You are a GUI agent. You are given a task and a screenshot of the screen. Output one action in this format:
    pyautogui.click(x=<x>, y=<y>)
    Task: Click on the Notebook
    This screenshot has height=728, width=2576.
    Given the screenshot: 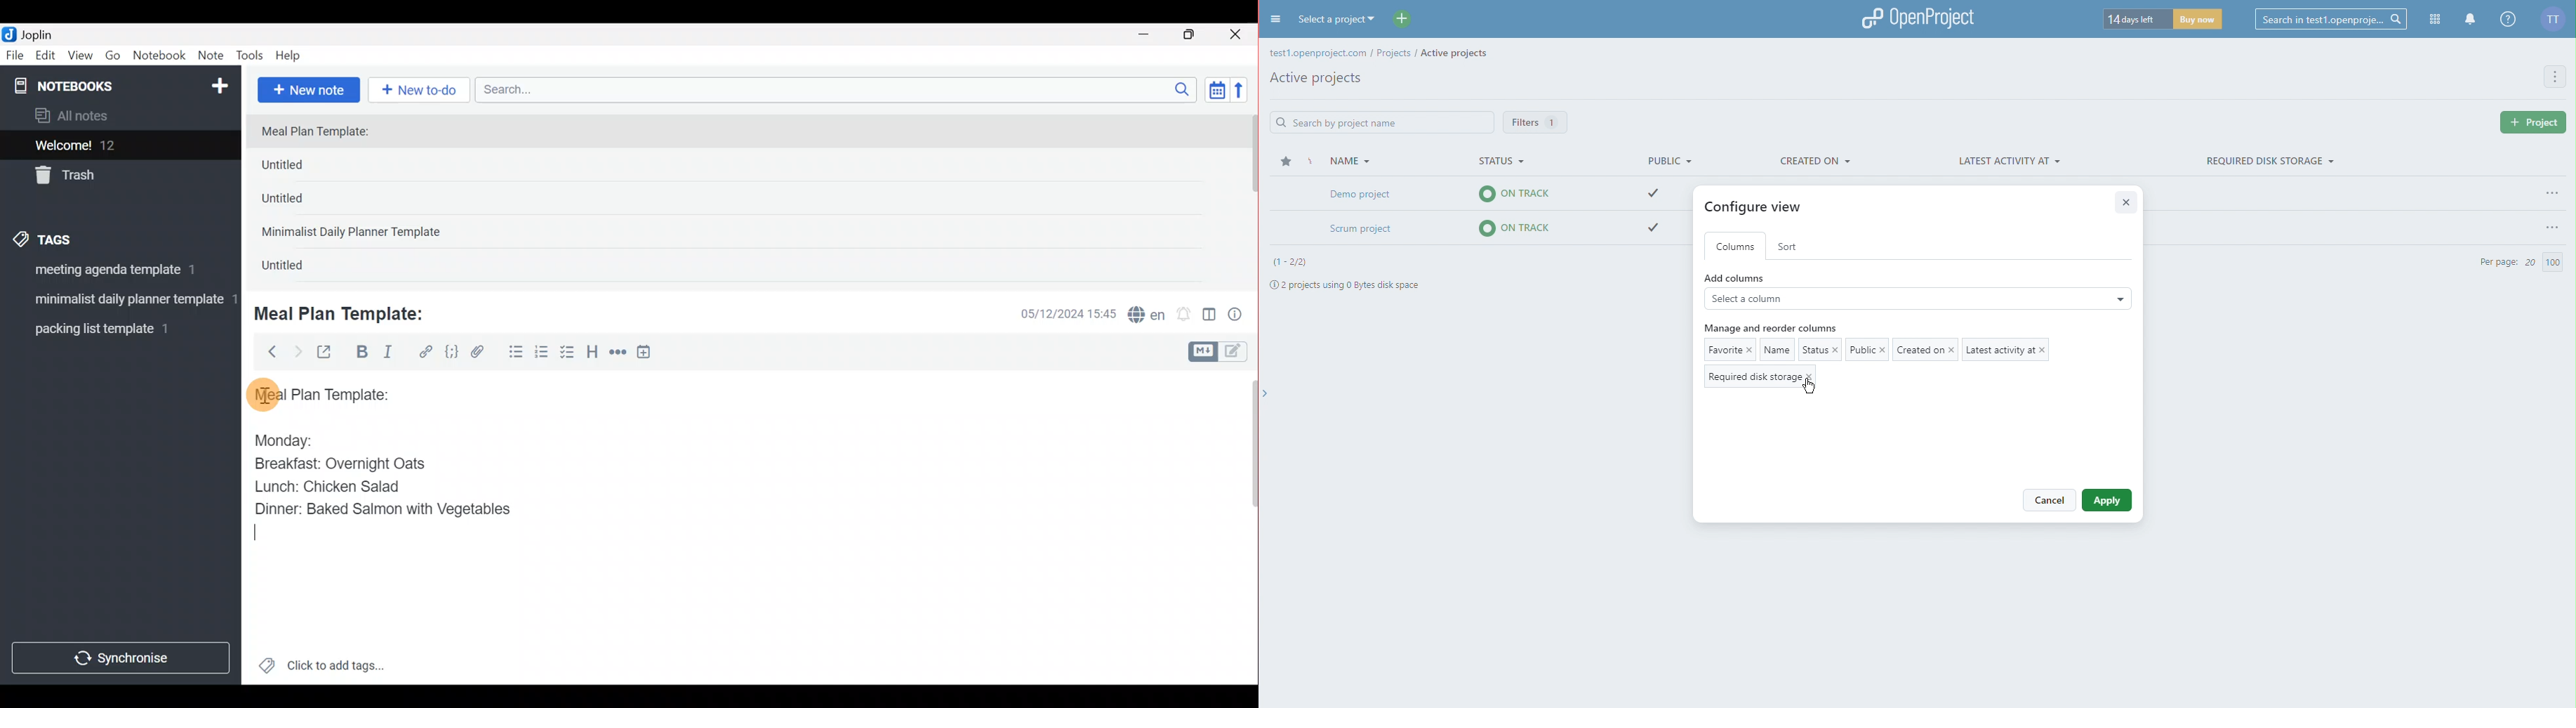 What is the action you would take?
    pyautogui.click(x=160, y=56)
    